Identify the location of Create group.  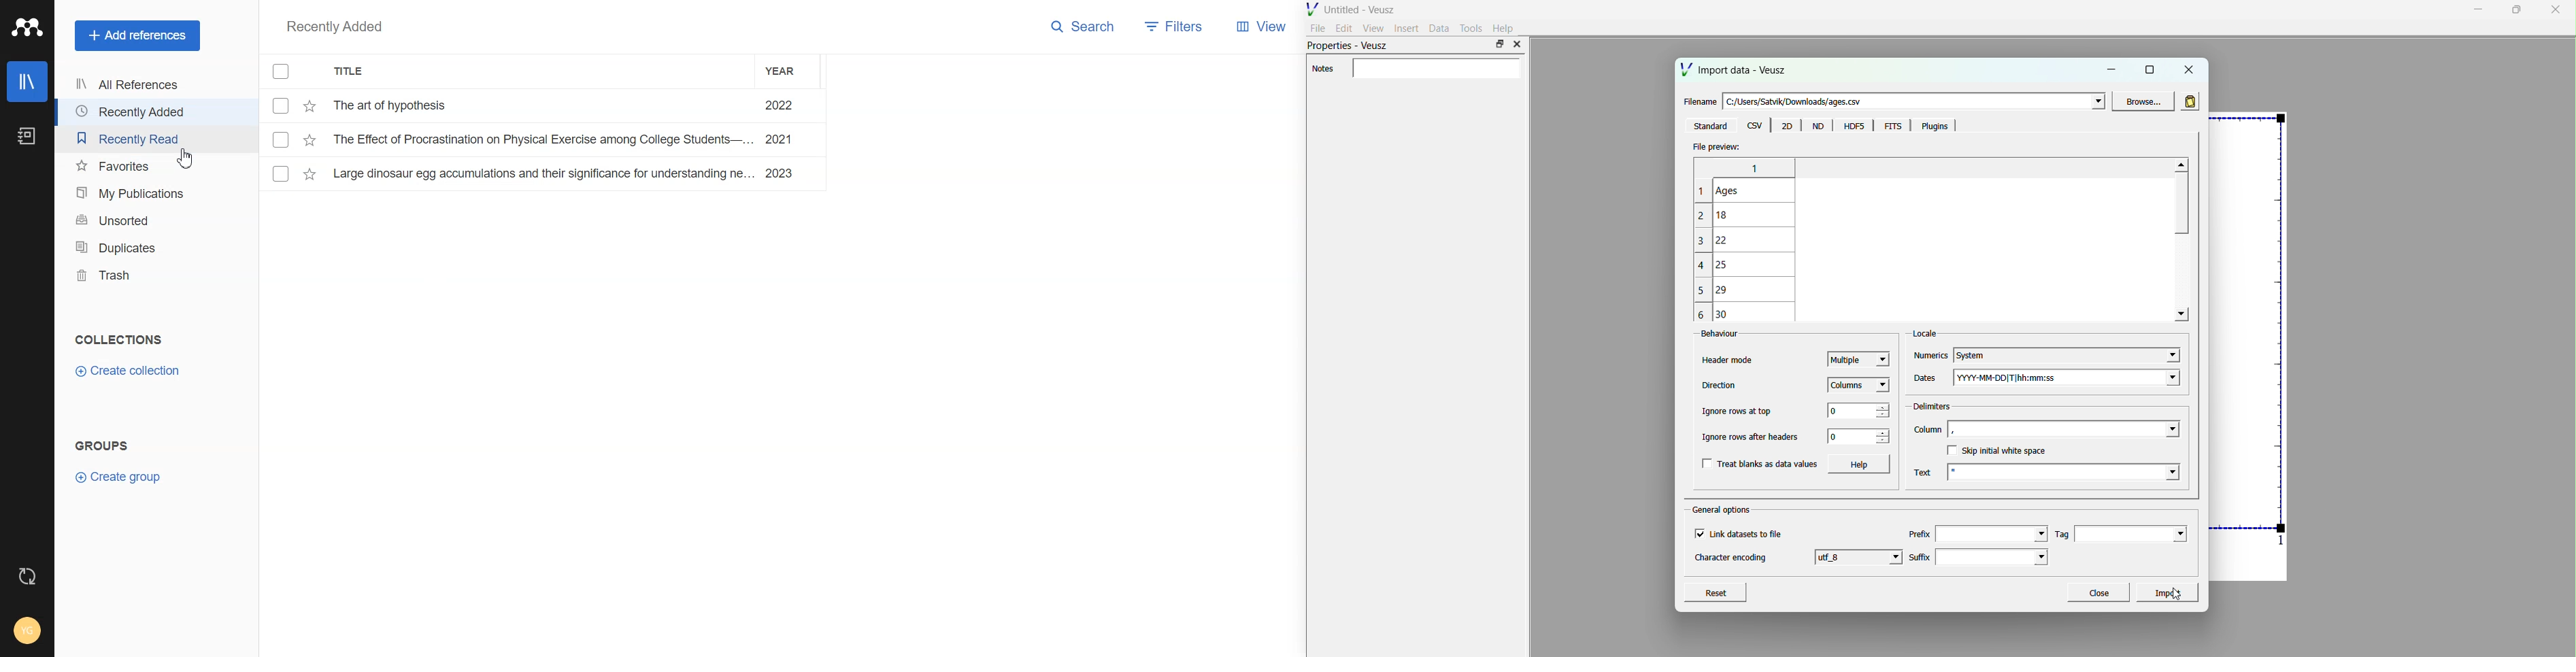
(122, 477).